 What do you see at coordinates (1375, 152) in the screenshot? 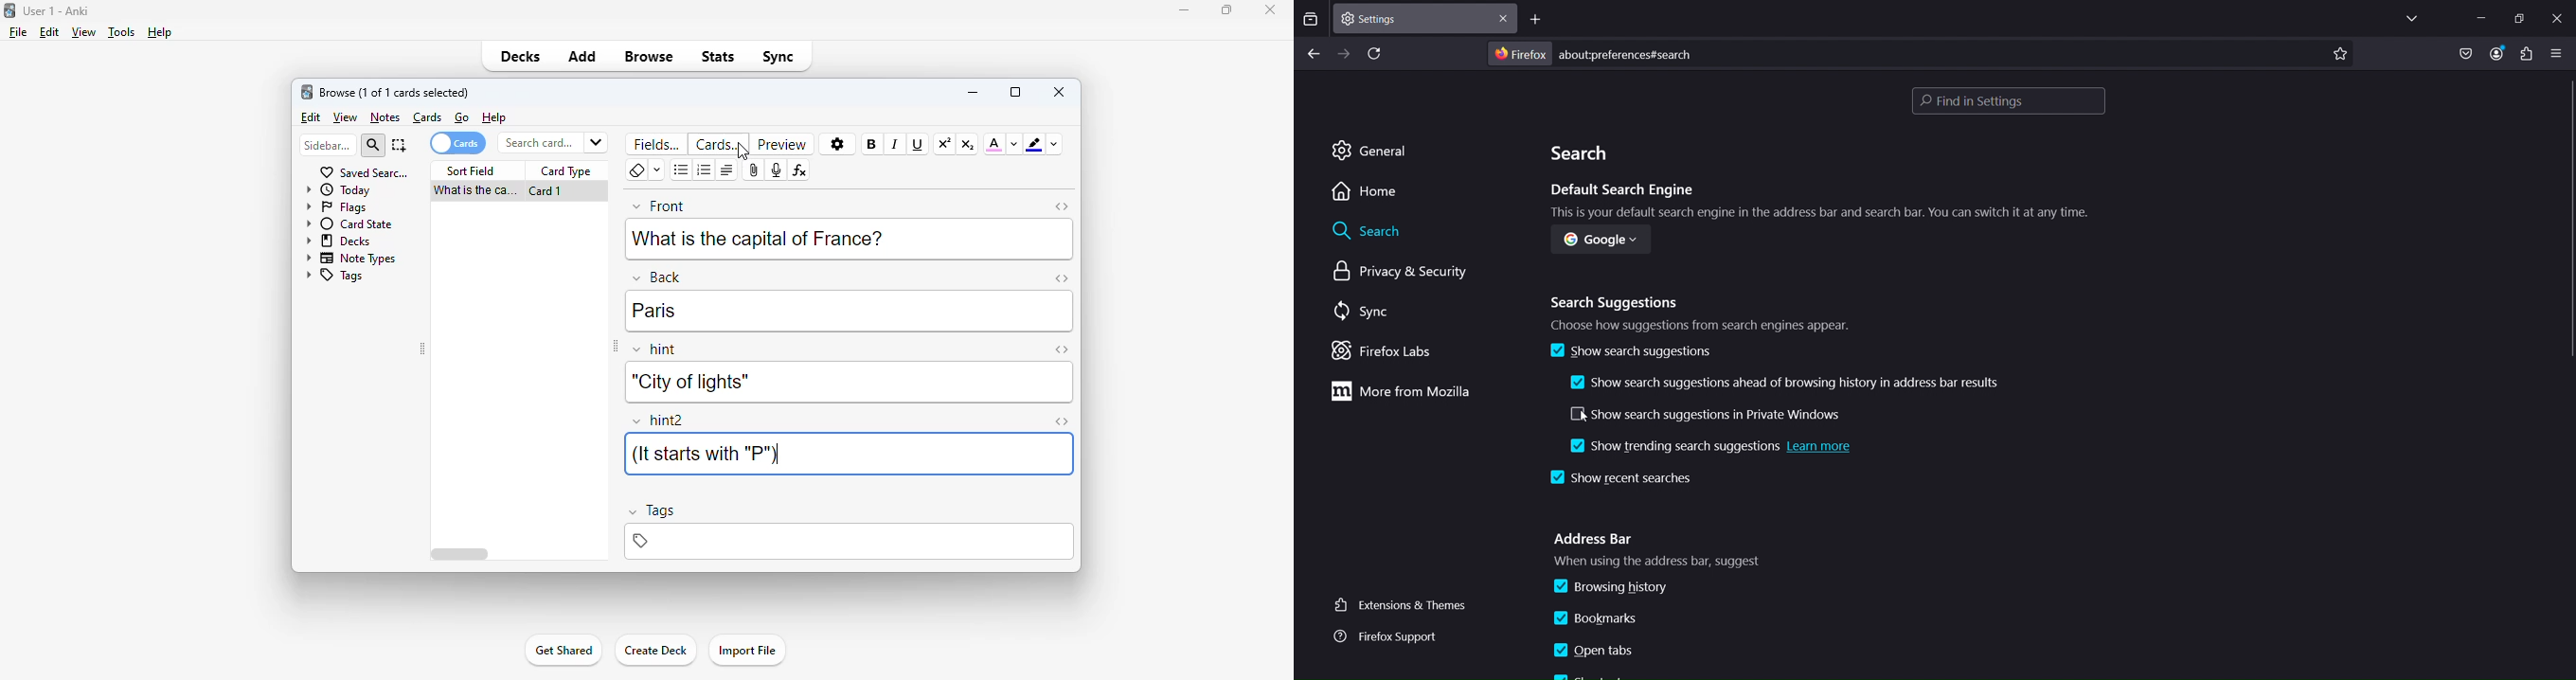
I see `general` at bounding box center [1375, 152].